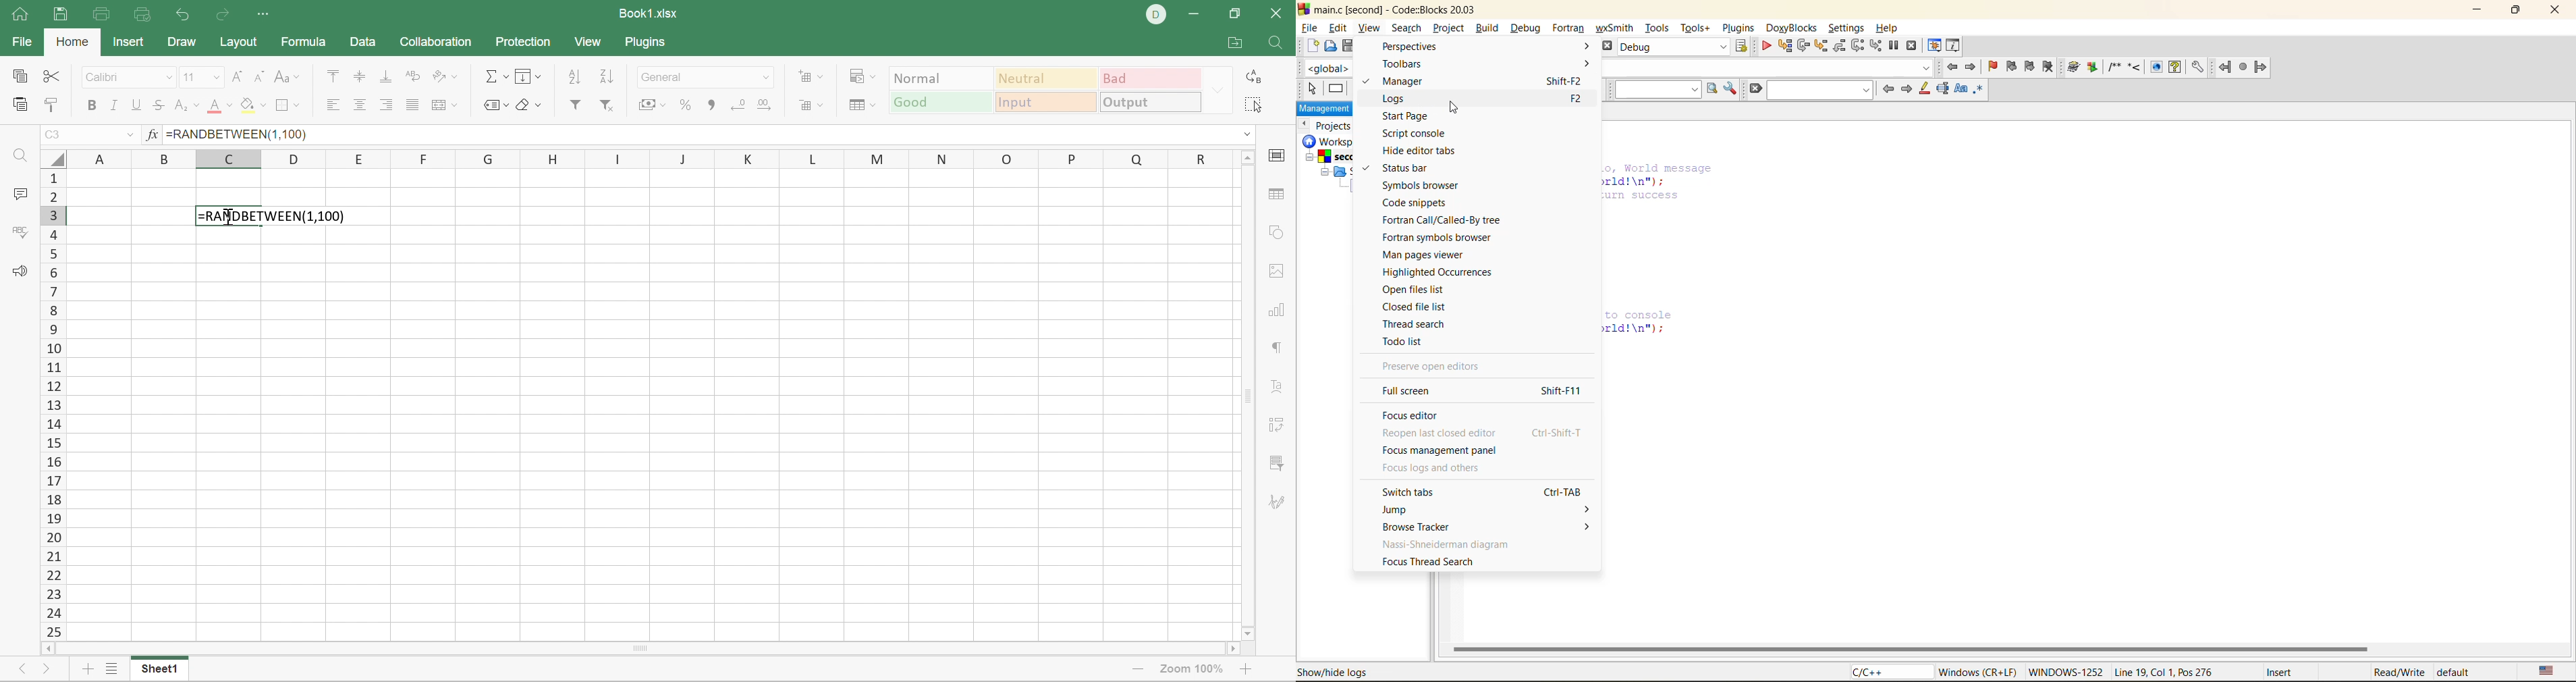  Describe the element at coordinates (589, 41) in the screenshot. I see `View` at that location.